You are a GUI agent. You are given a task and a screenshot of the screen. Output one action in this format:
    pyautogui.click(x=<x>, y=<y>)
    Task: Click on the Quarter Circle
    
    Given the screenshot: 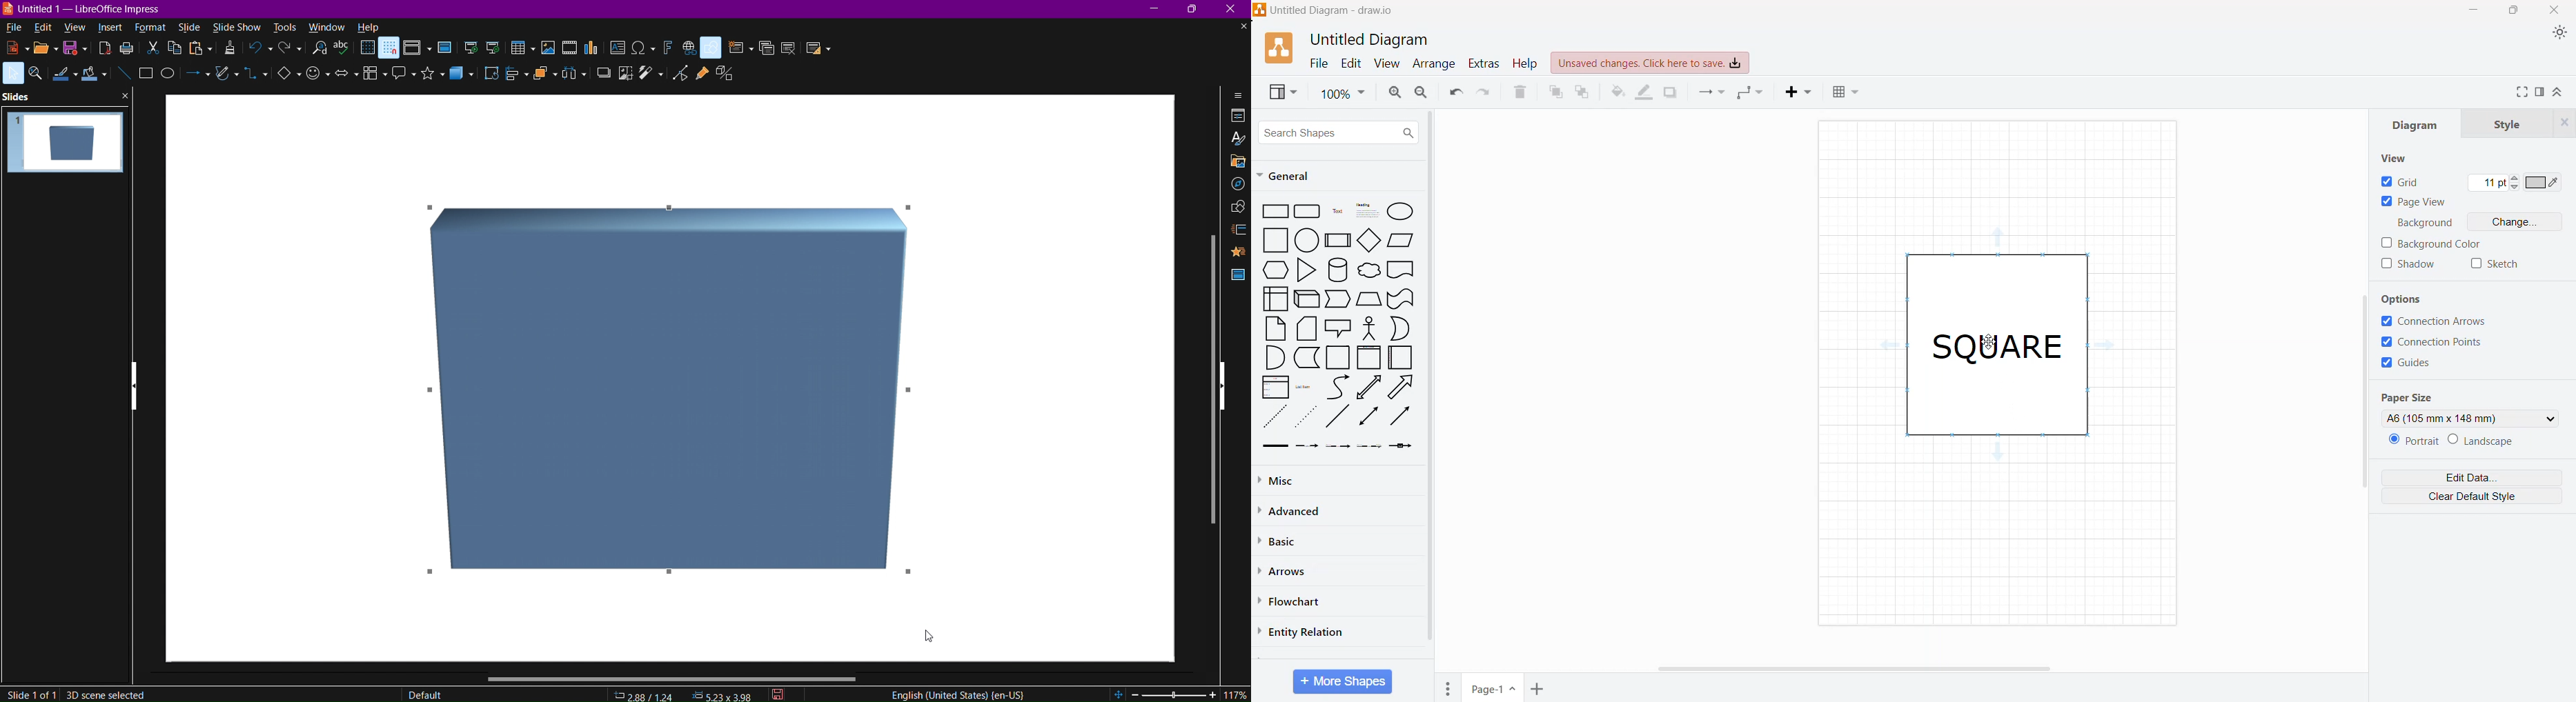 What is the action you would take?
    pyautogui.click(x=1273, y=357)
    